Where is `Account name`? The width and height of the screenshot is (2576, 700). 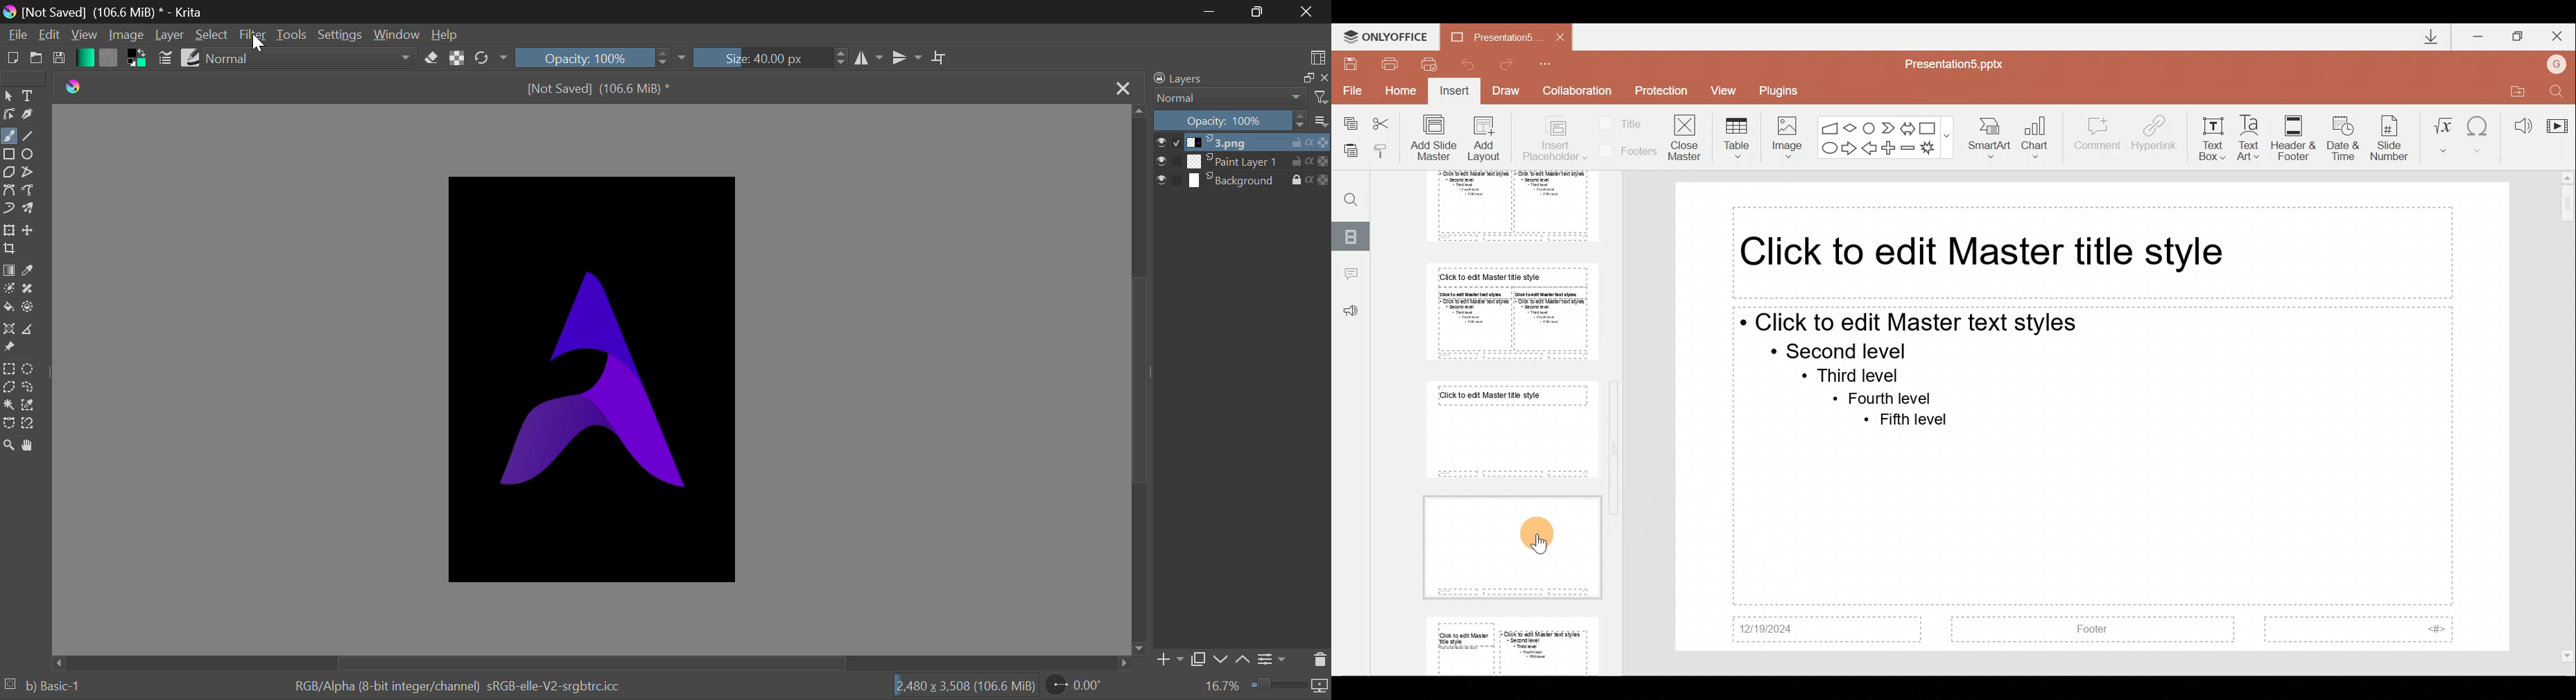
Account name is located at coordinates (2560, 62).